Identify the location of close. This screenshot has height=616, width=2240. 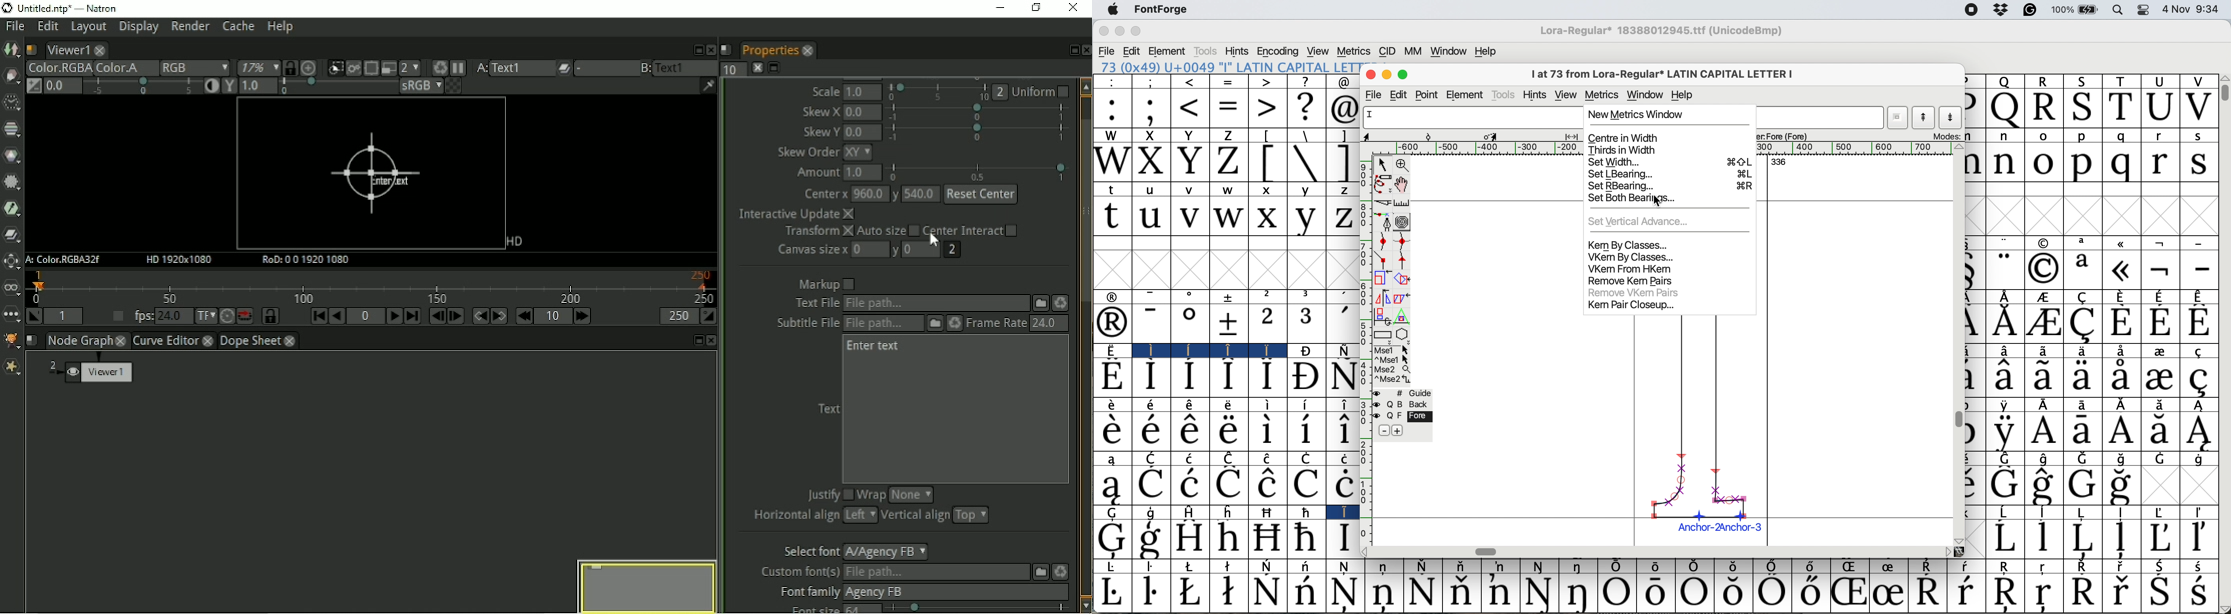
(1371, 74).